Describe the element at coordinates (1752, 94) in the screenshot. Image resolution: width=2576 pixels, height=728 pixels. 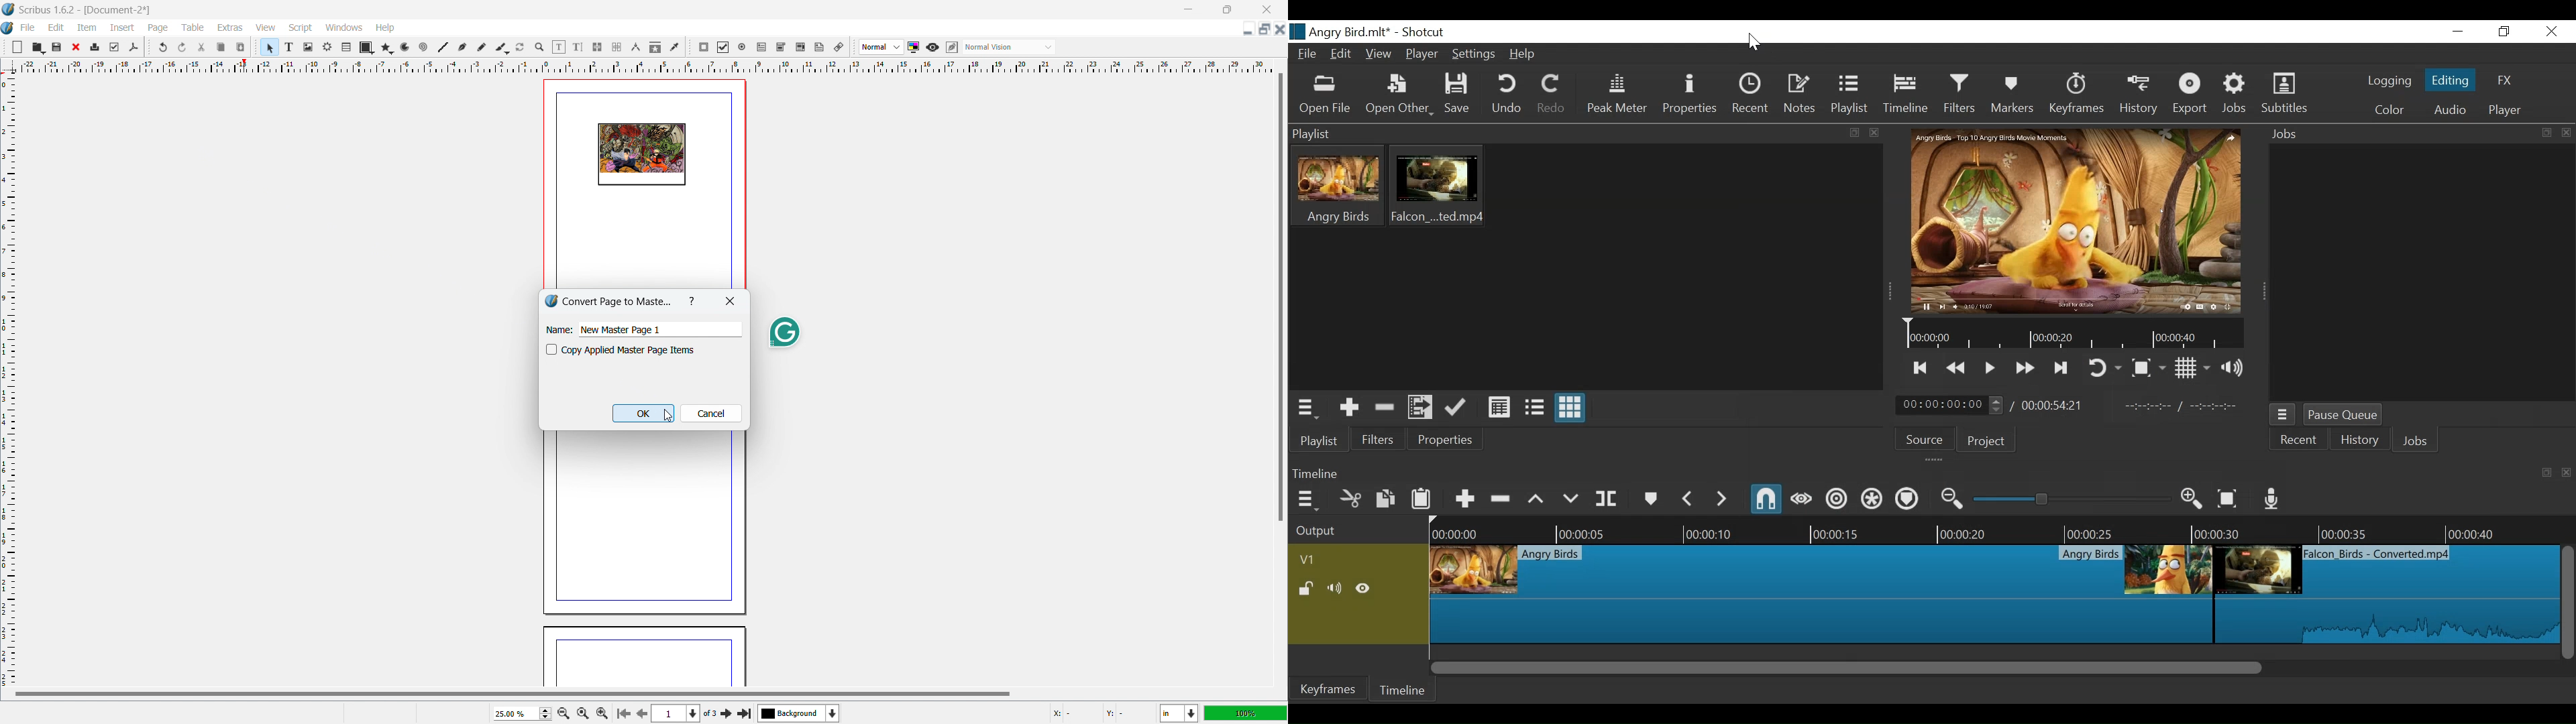
I see `Recent` at that location.